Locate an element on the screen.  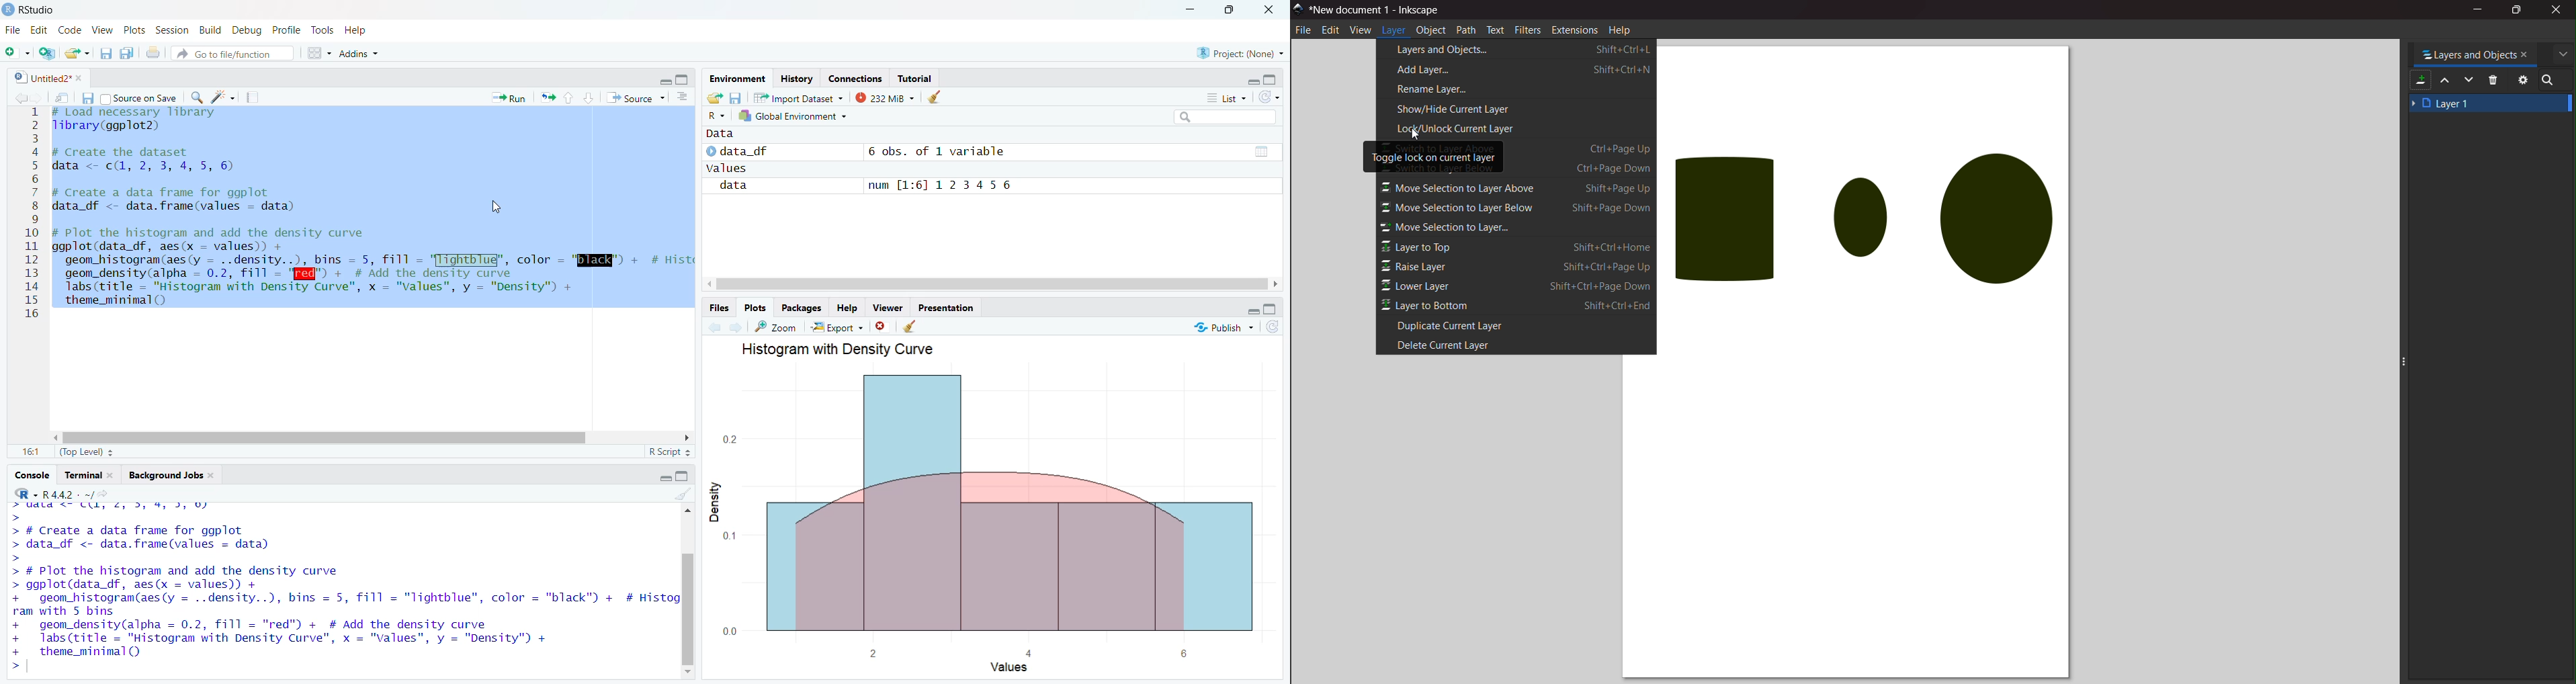
Code is located at coordinates (69, 28).